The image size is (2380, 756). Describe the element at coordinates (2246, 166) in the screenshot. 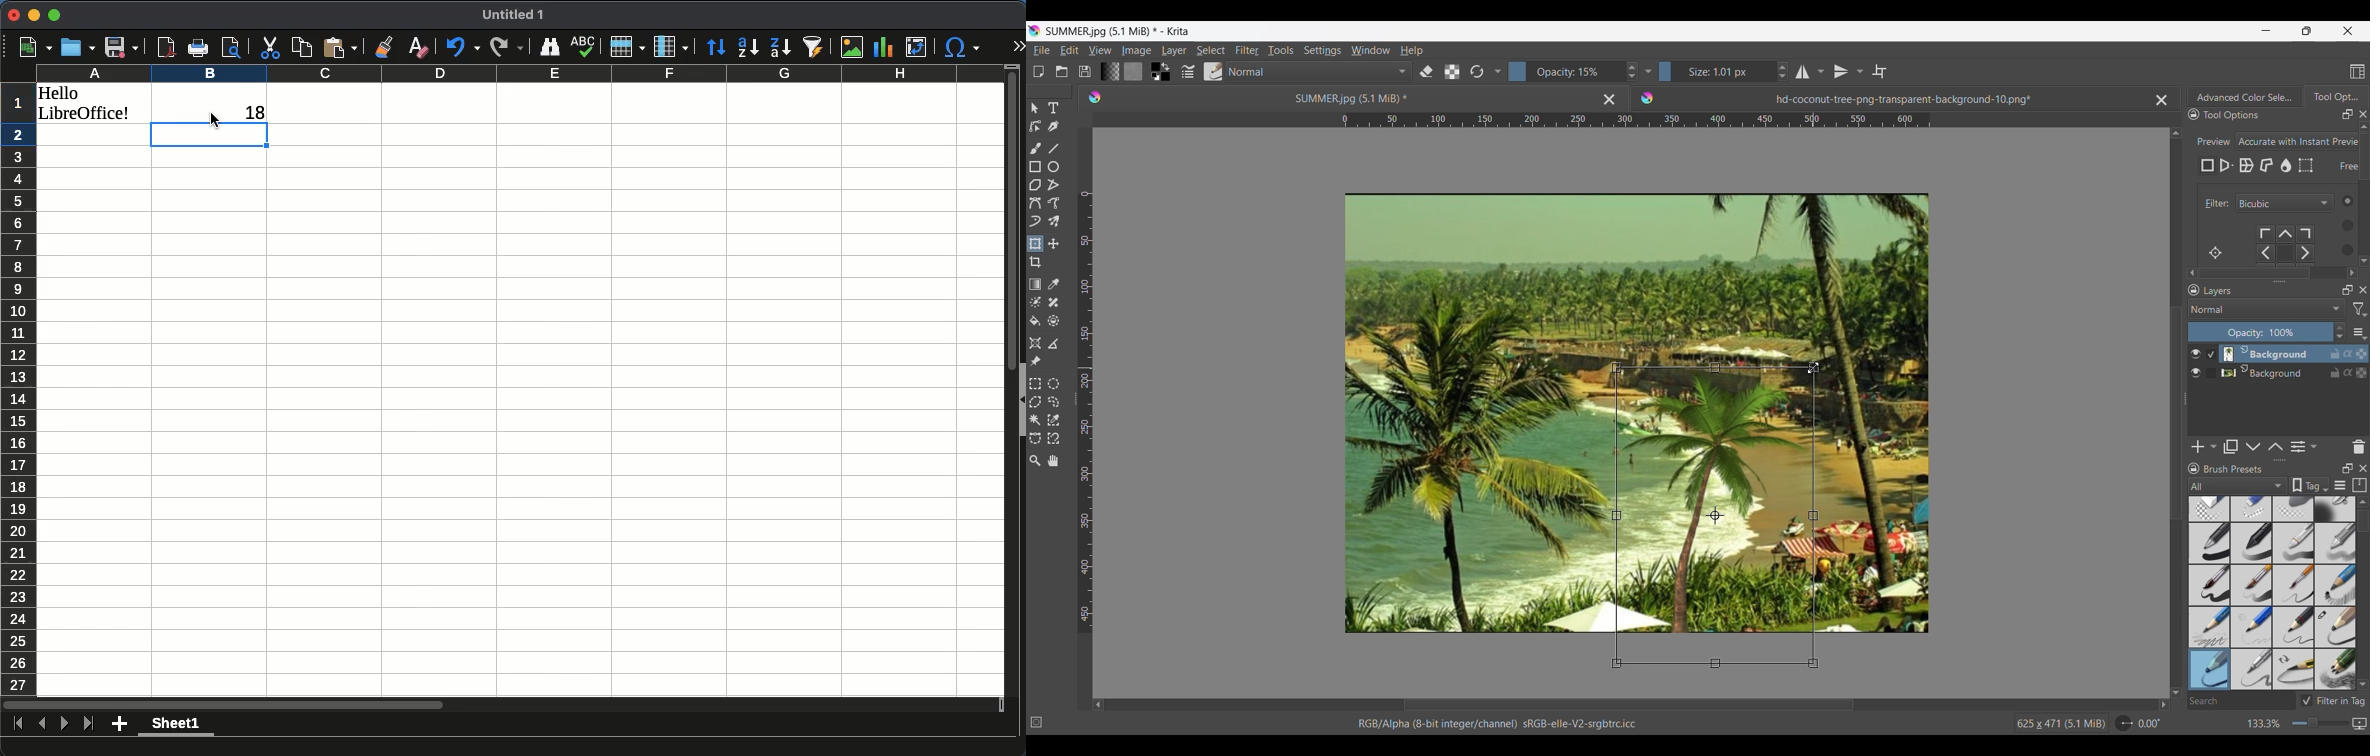

I see `Warp` at that location.